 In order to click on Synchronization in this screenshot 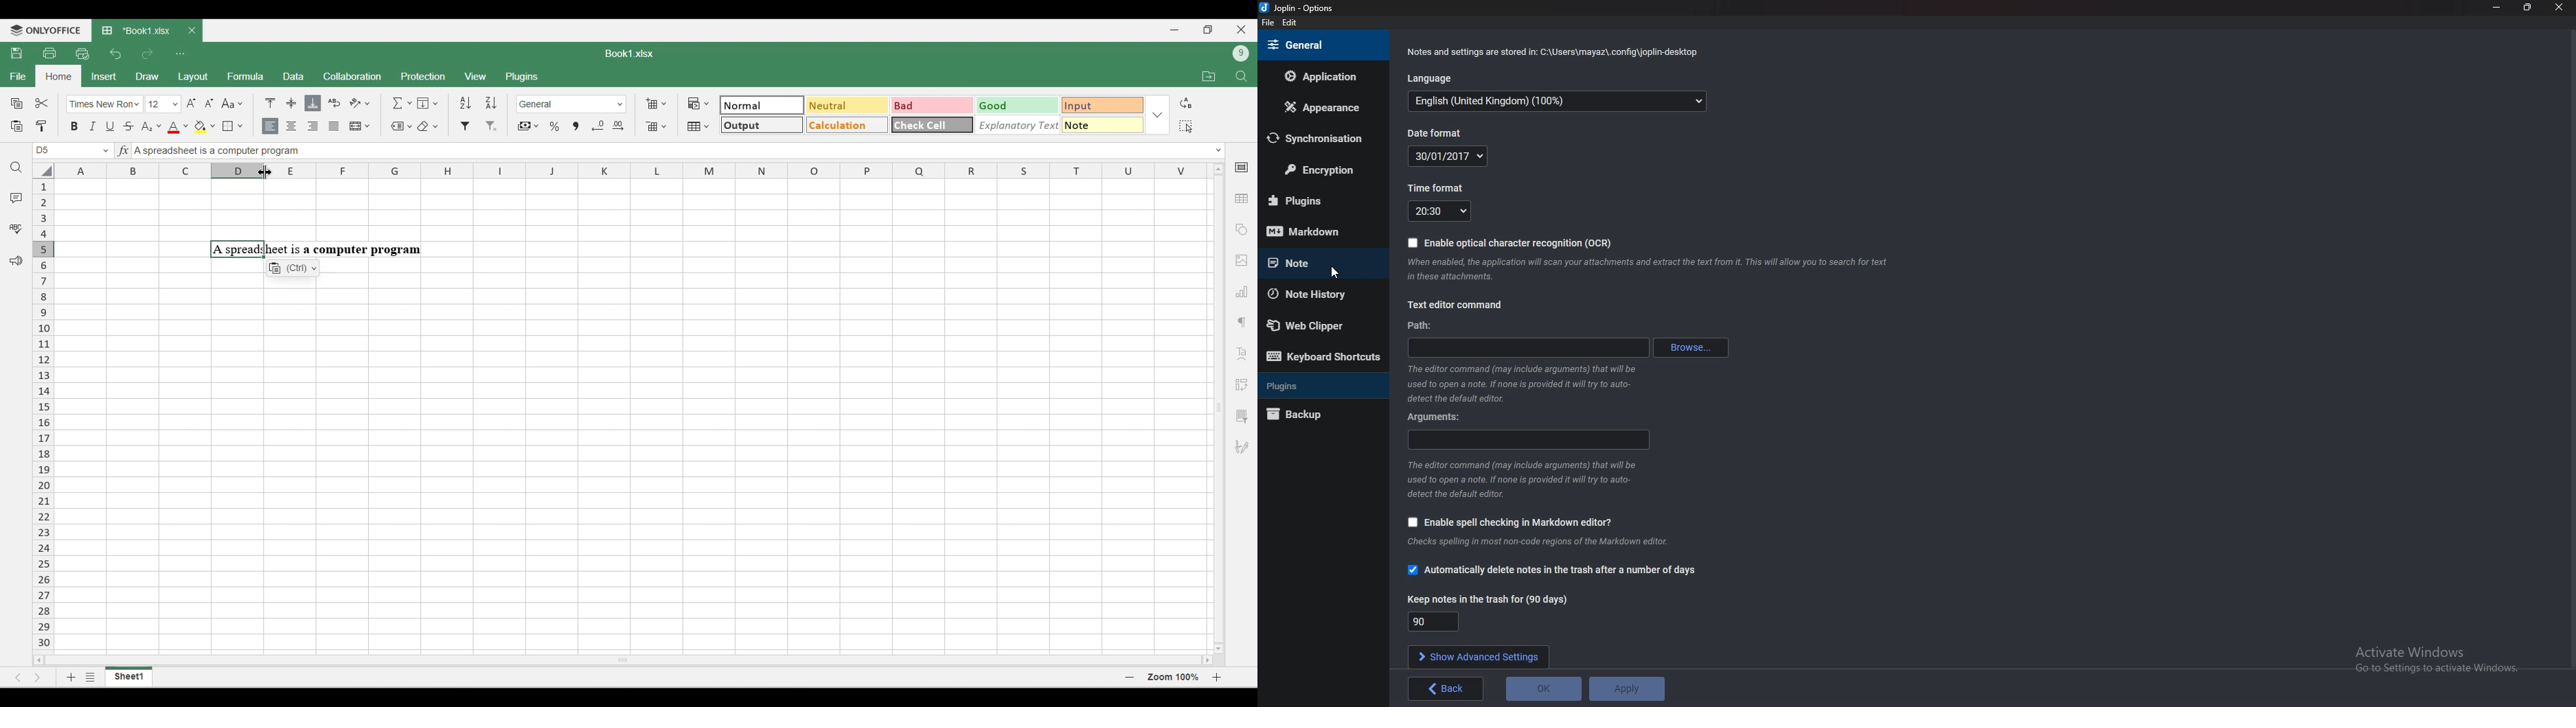, I will do `click(1321, 138)`.